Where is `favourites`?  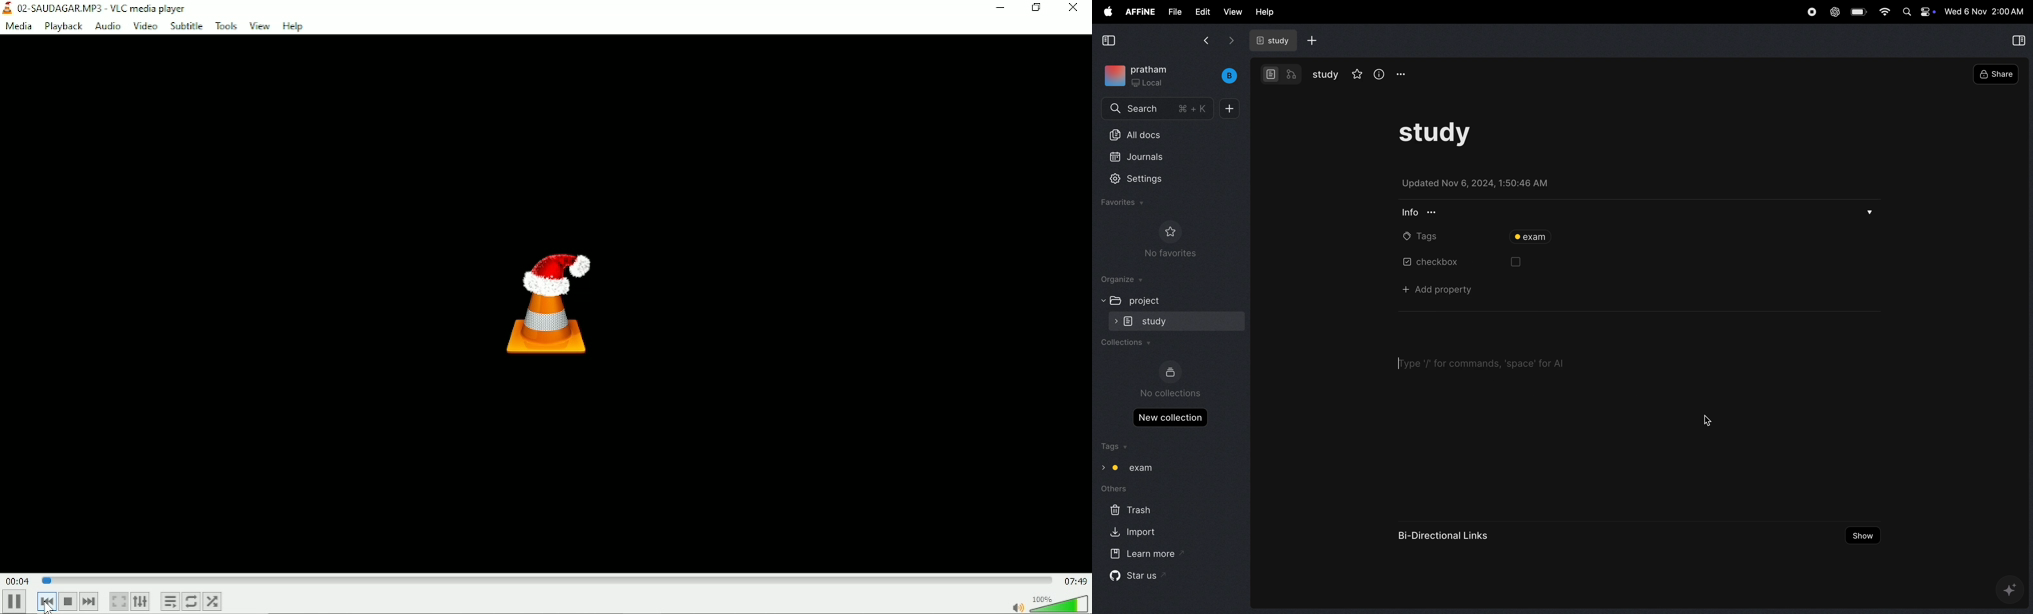
favourites is located at coordinates (1358, 75).